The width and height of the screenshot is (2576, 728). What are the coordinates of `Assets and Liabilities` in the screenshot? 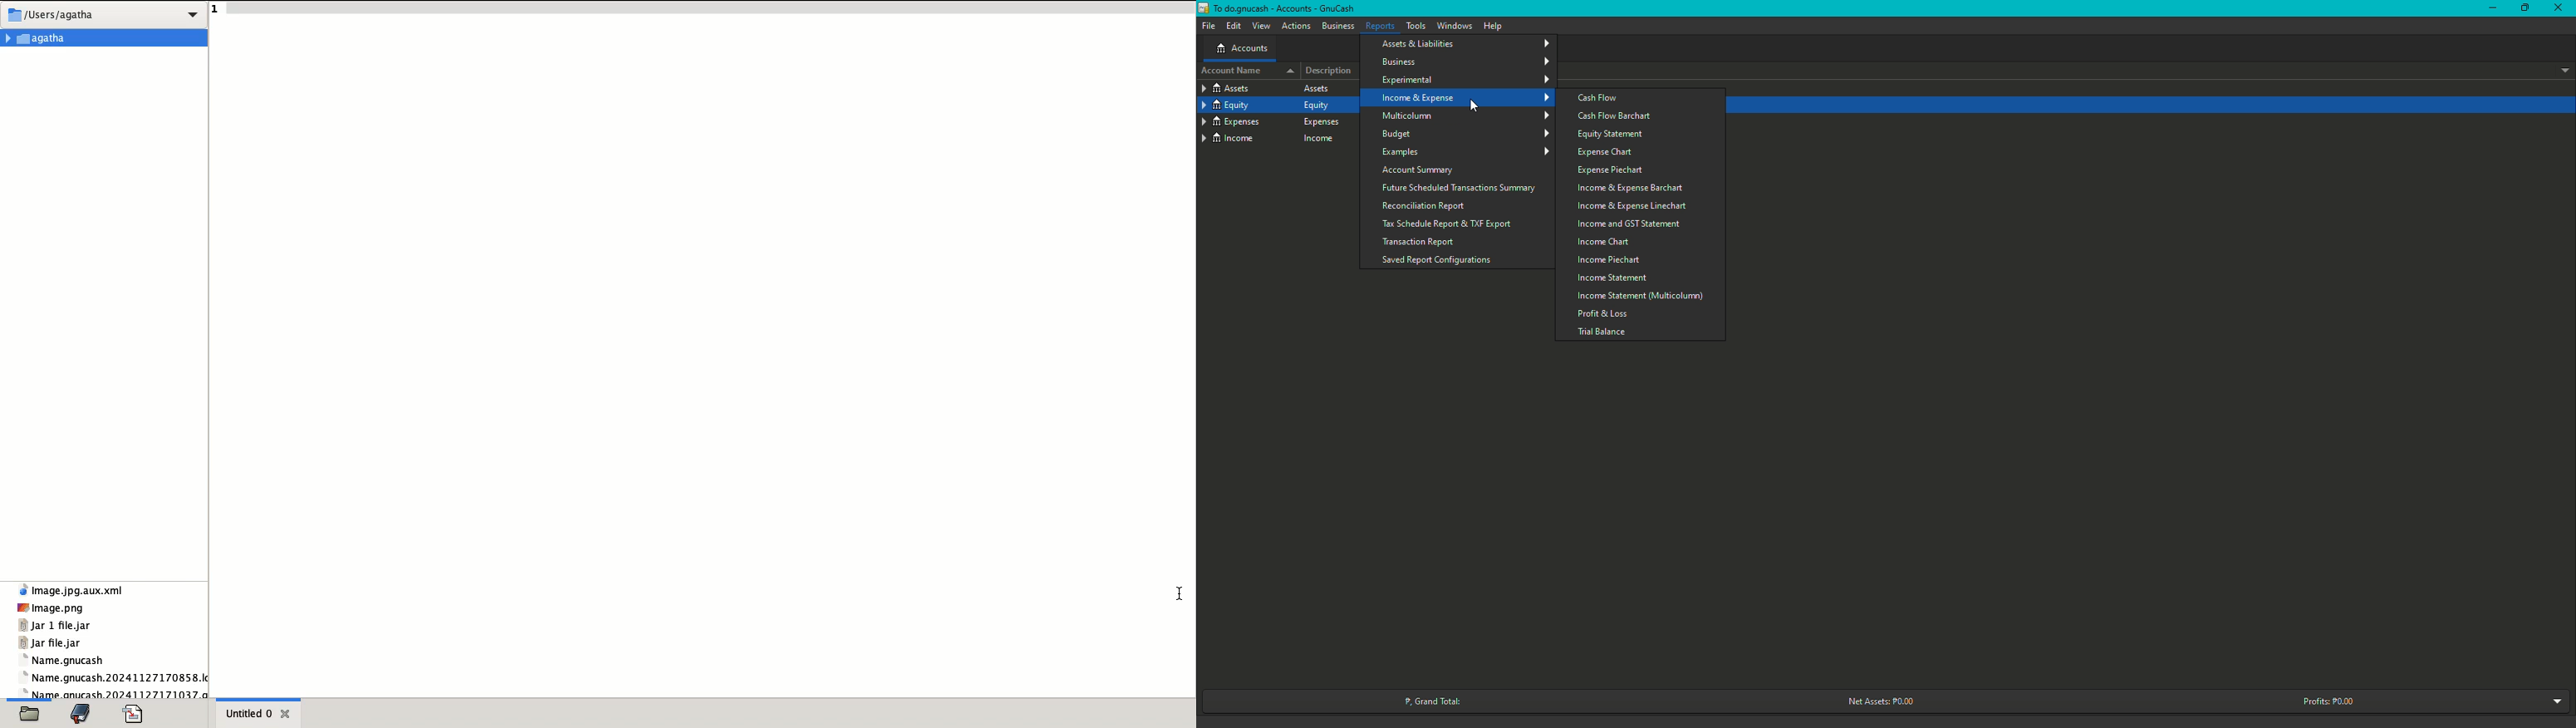 It's located at (1467, 43).